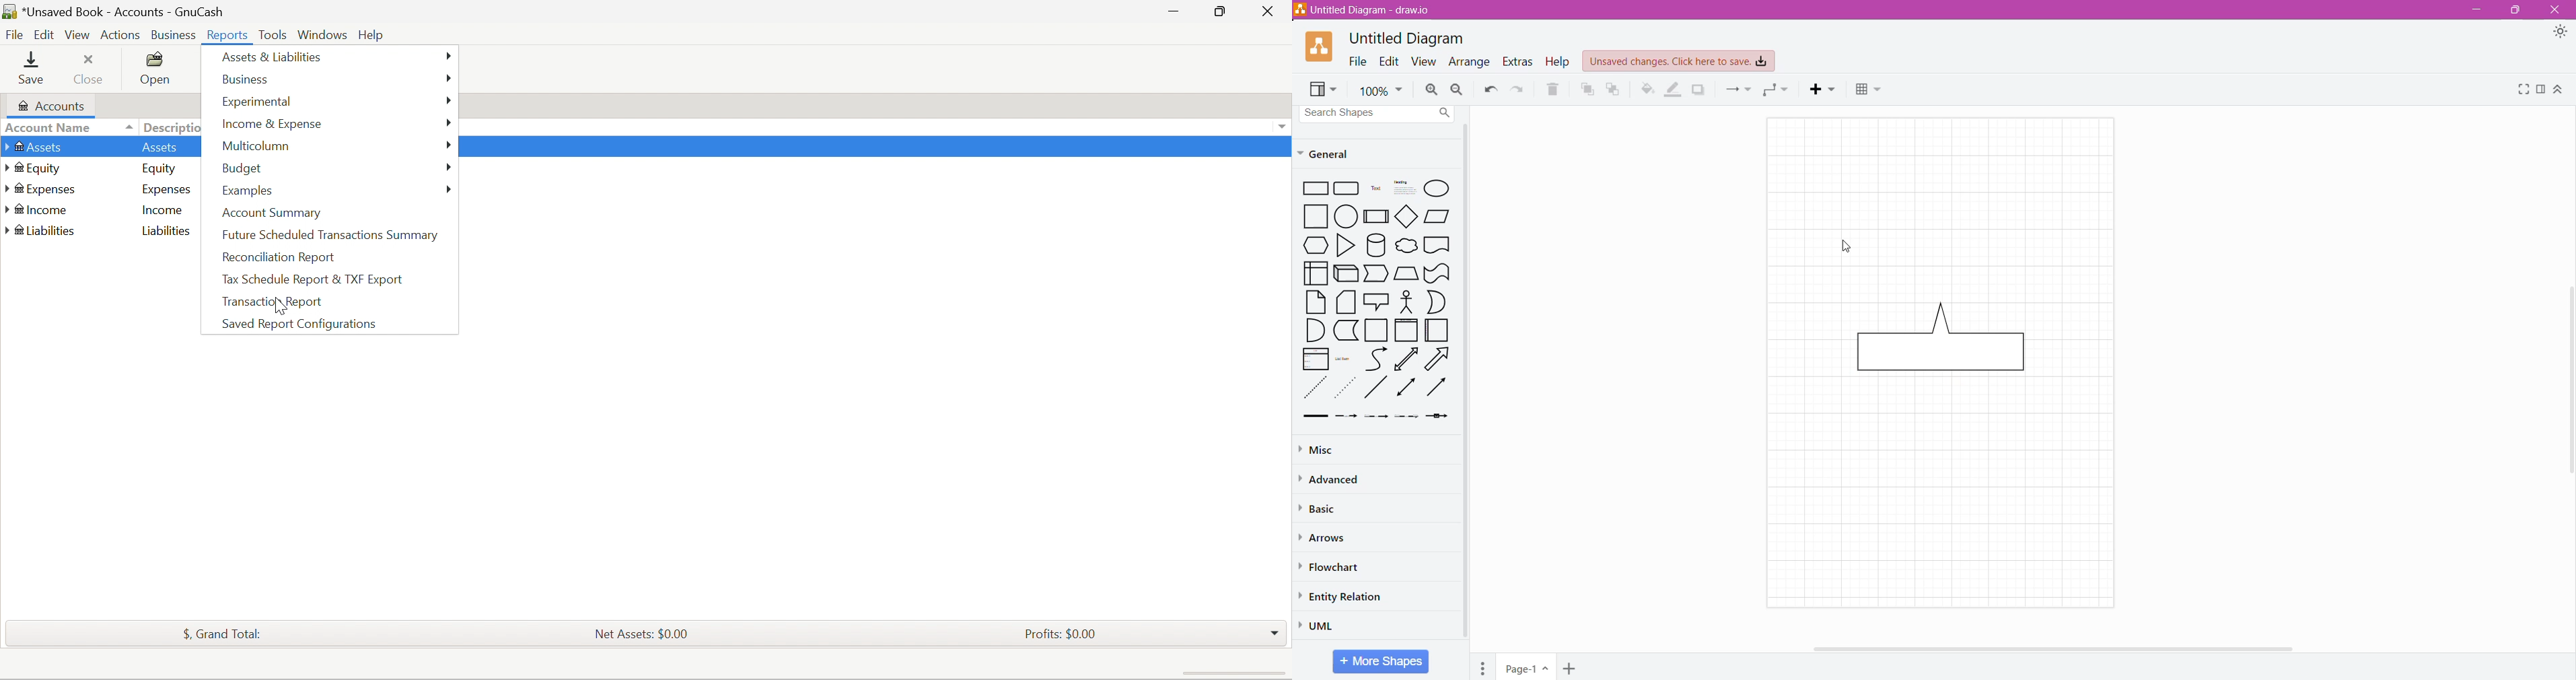 This screenshot has width=2576, height=700. Describe the element at coordinates (1376, 245) in the screenshot. I see `Cylinder ` at that location.